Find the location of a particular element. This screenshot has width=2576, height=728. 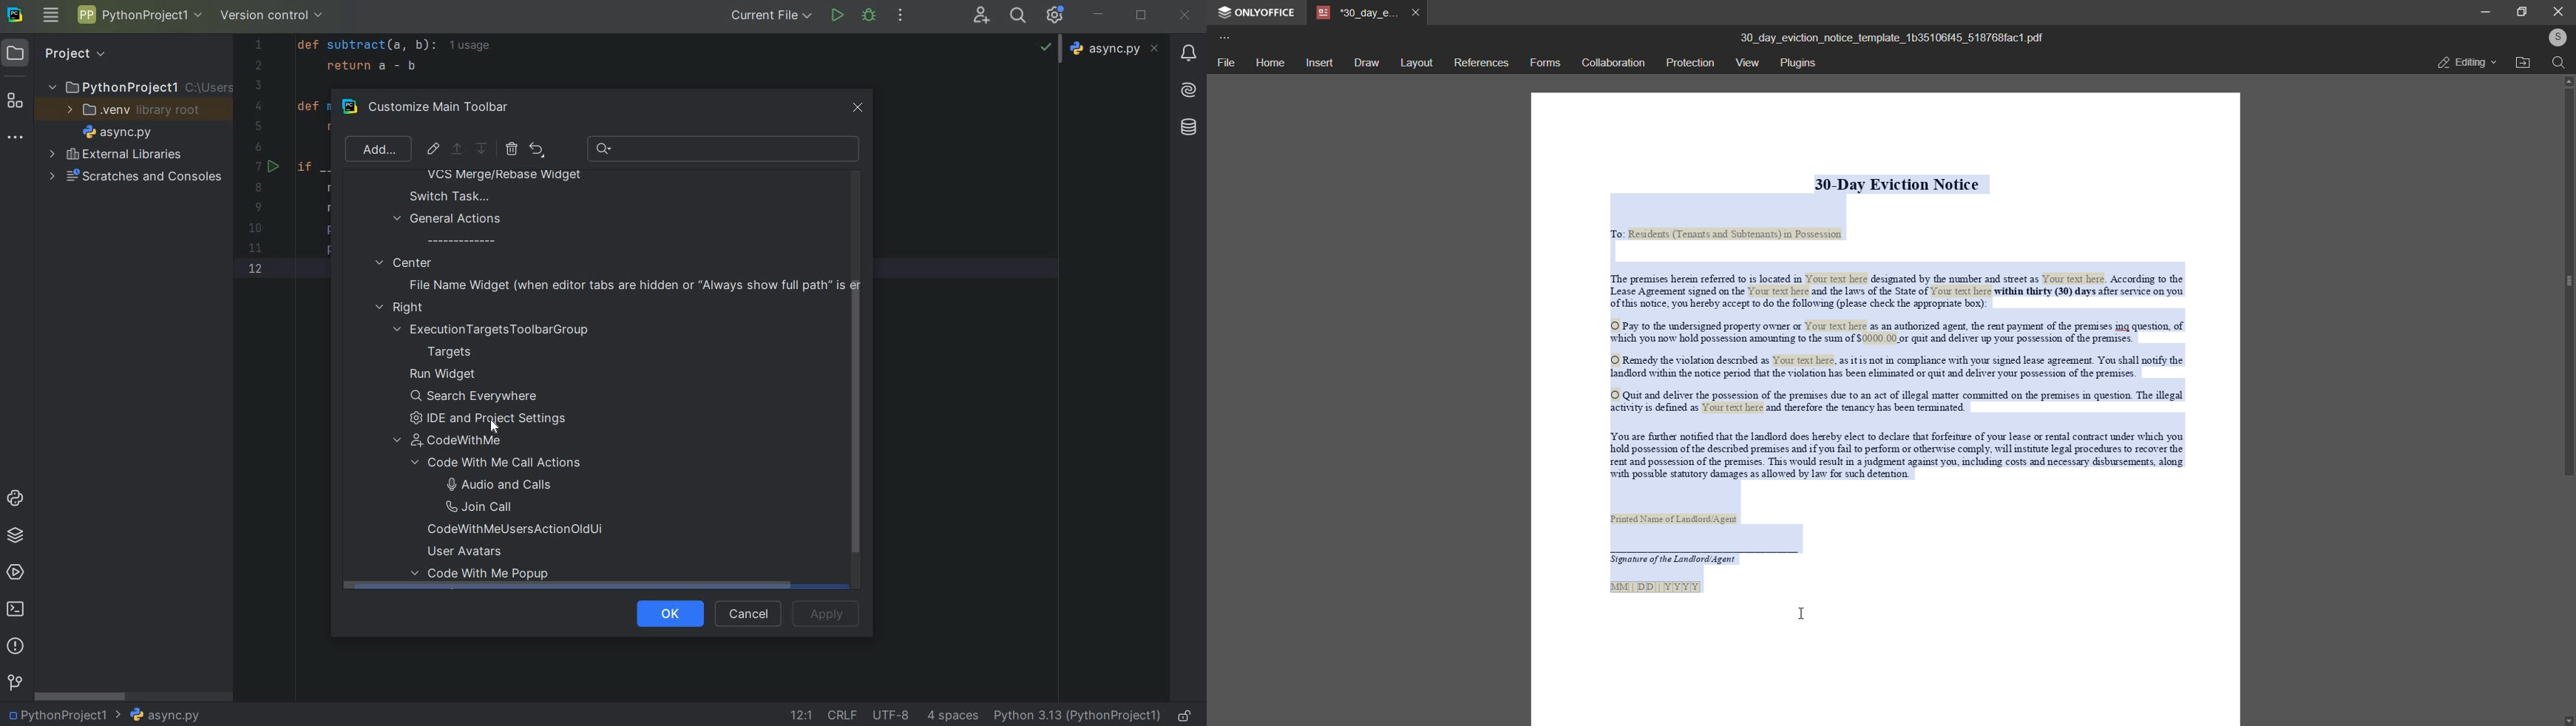

ide and project settings is located at coordinates (495, 419).